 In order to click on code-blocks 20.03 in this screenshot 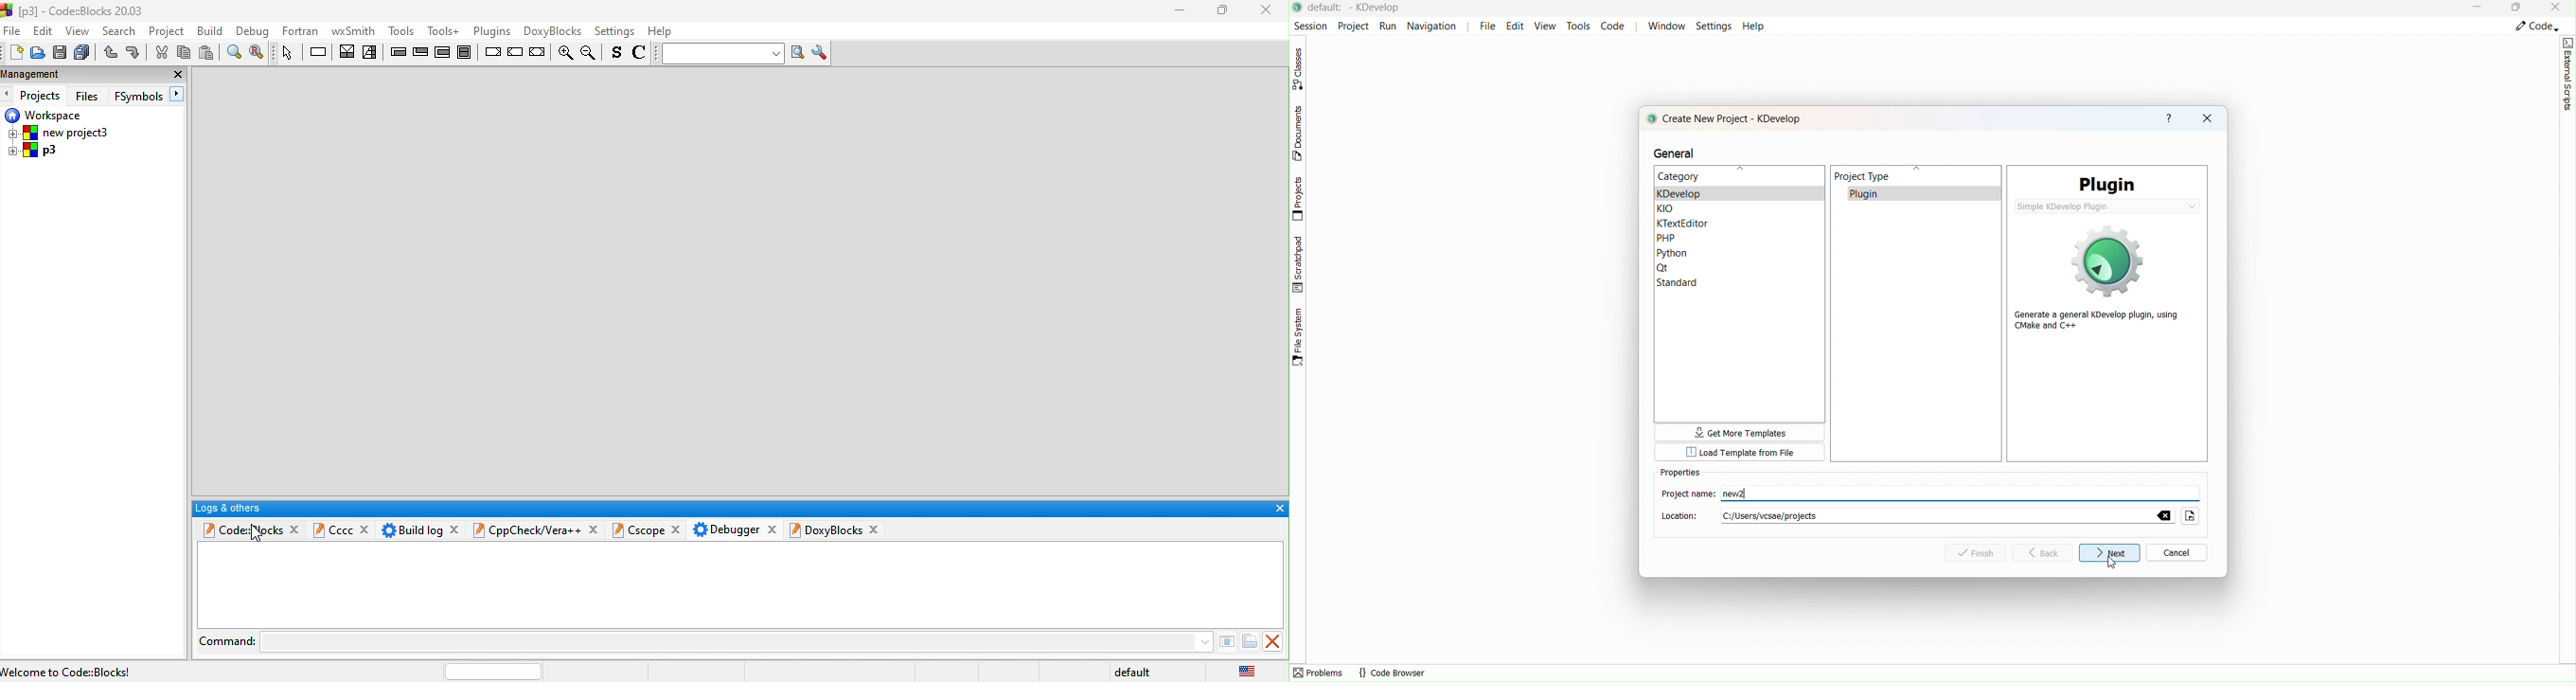, I will do `click(74, 9)`.